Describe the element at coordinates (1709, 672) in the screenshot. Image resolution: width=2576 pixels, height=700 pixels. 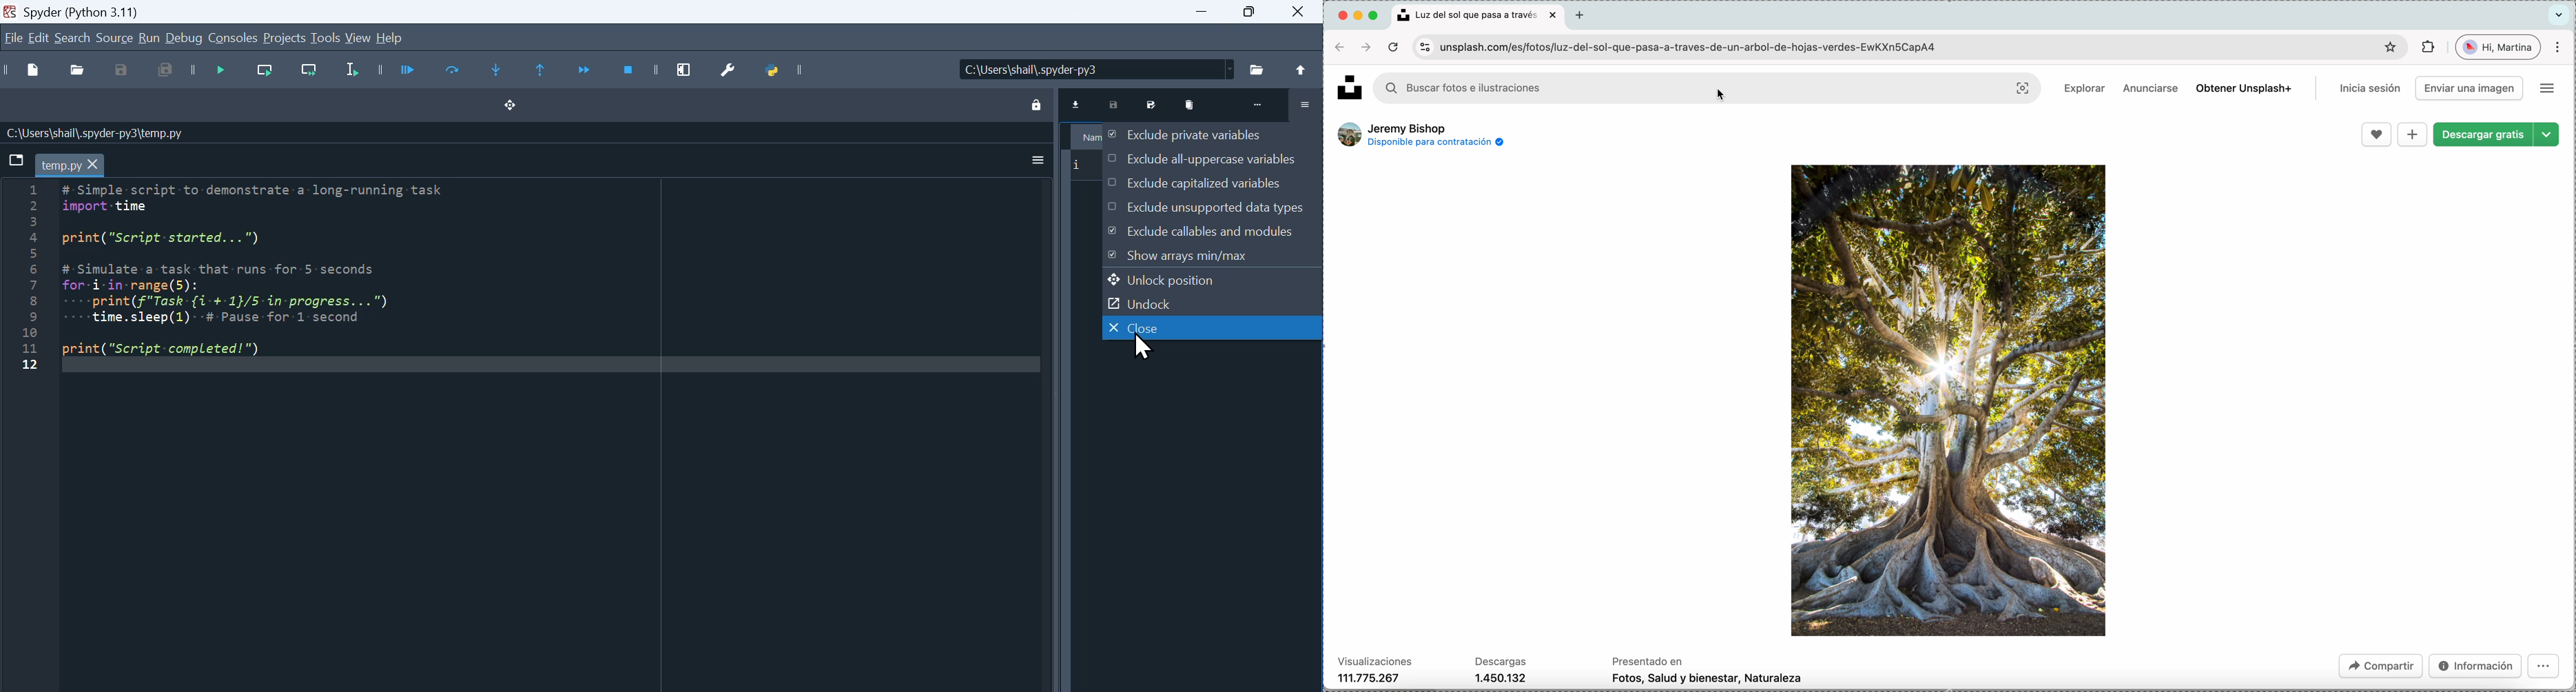
I see `Presentado en
Fotos, Salud y bienestar, Naturaleza` at that location.